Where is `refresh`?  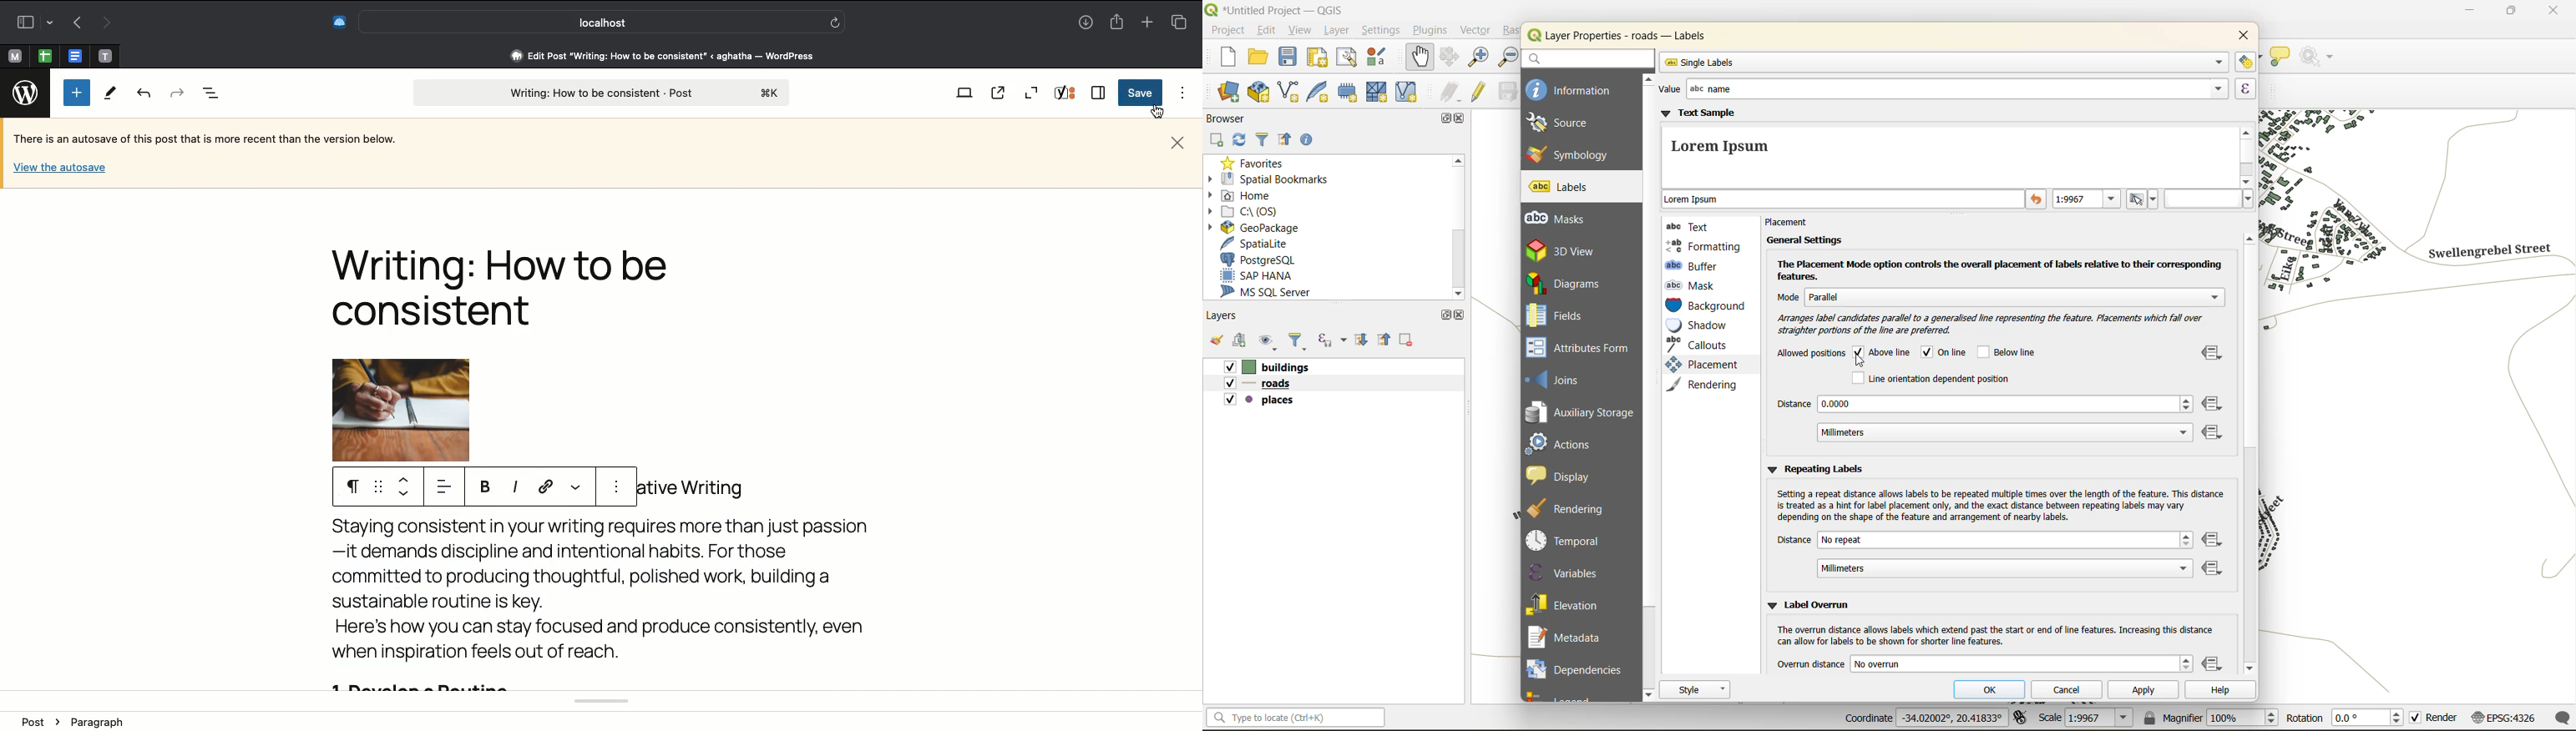
refresh is located at coordinates (1237, 142).